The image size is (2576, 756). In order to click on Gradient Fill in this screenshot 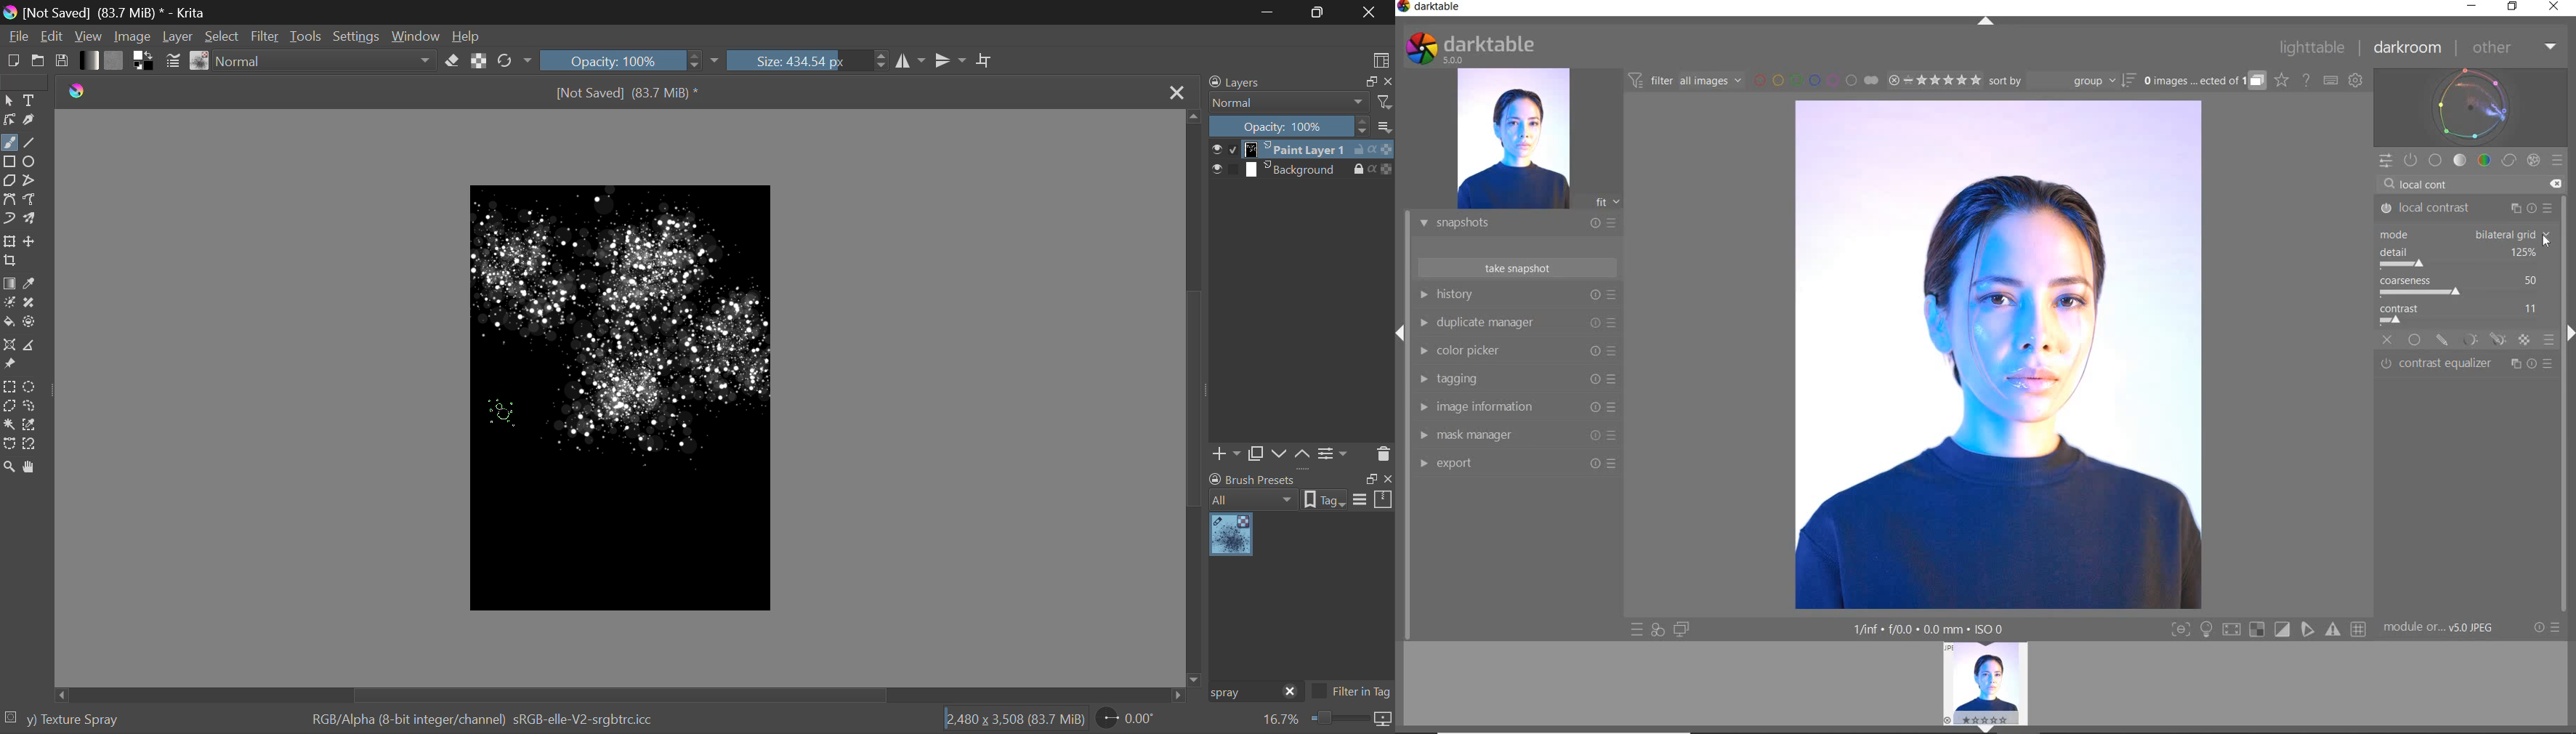, I will do `click(10, 284)`.